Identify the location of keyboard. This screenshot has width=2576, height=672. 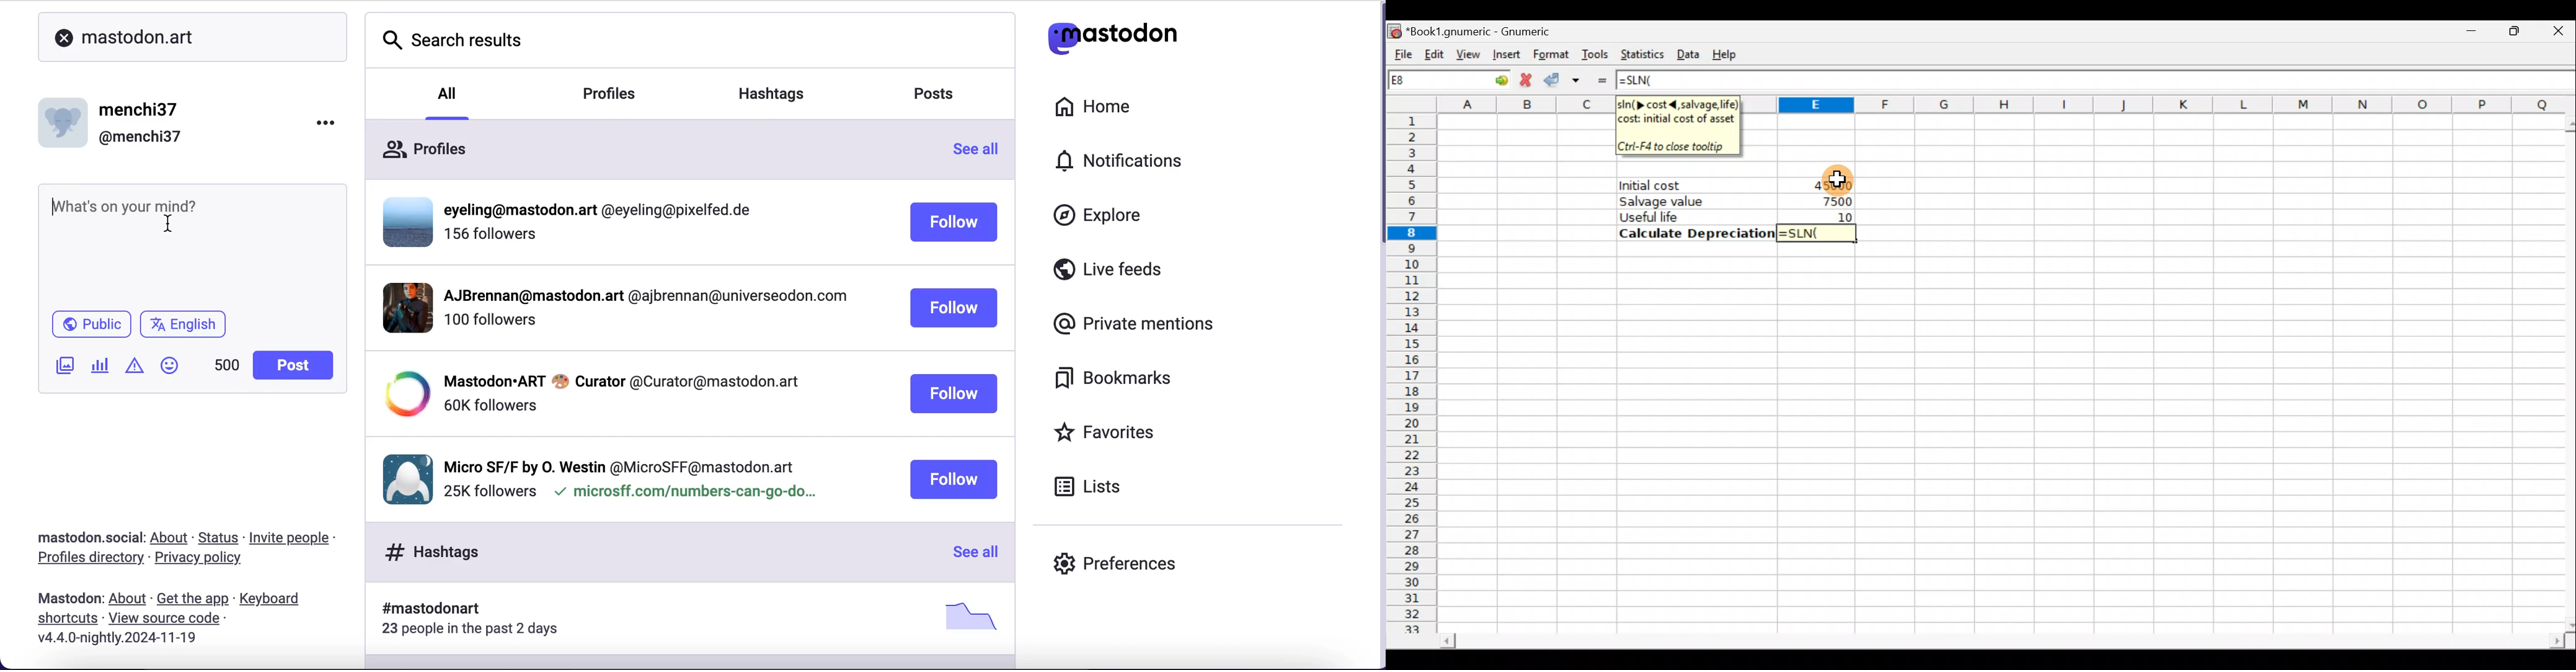
(283, 598).